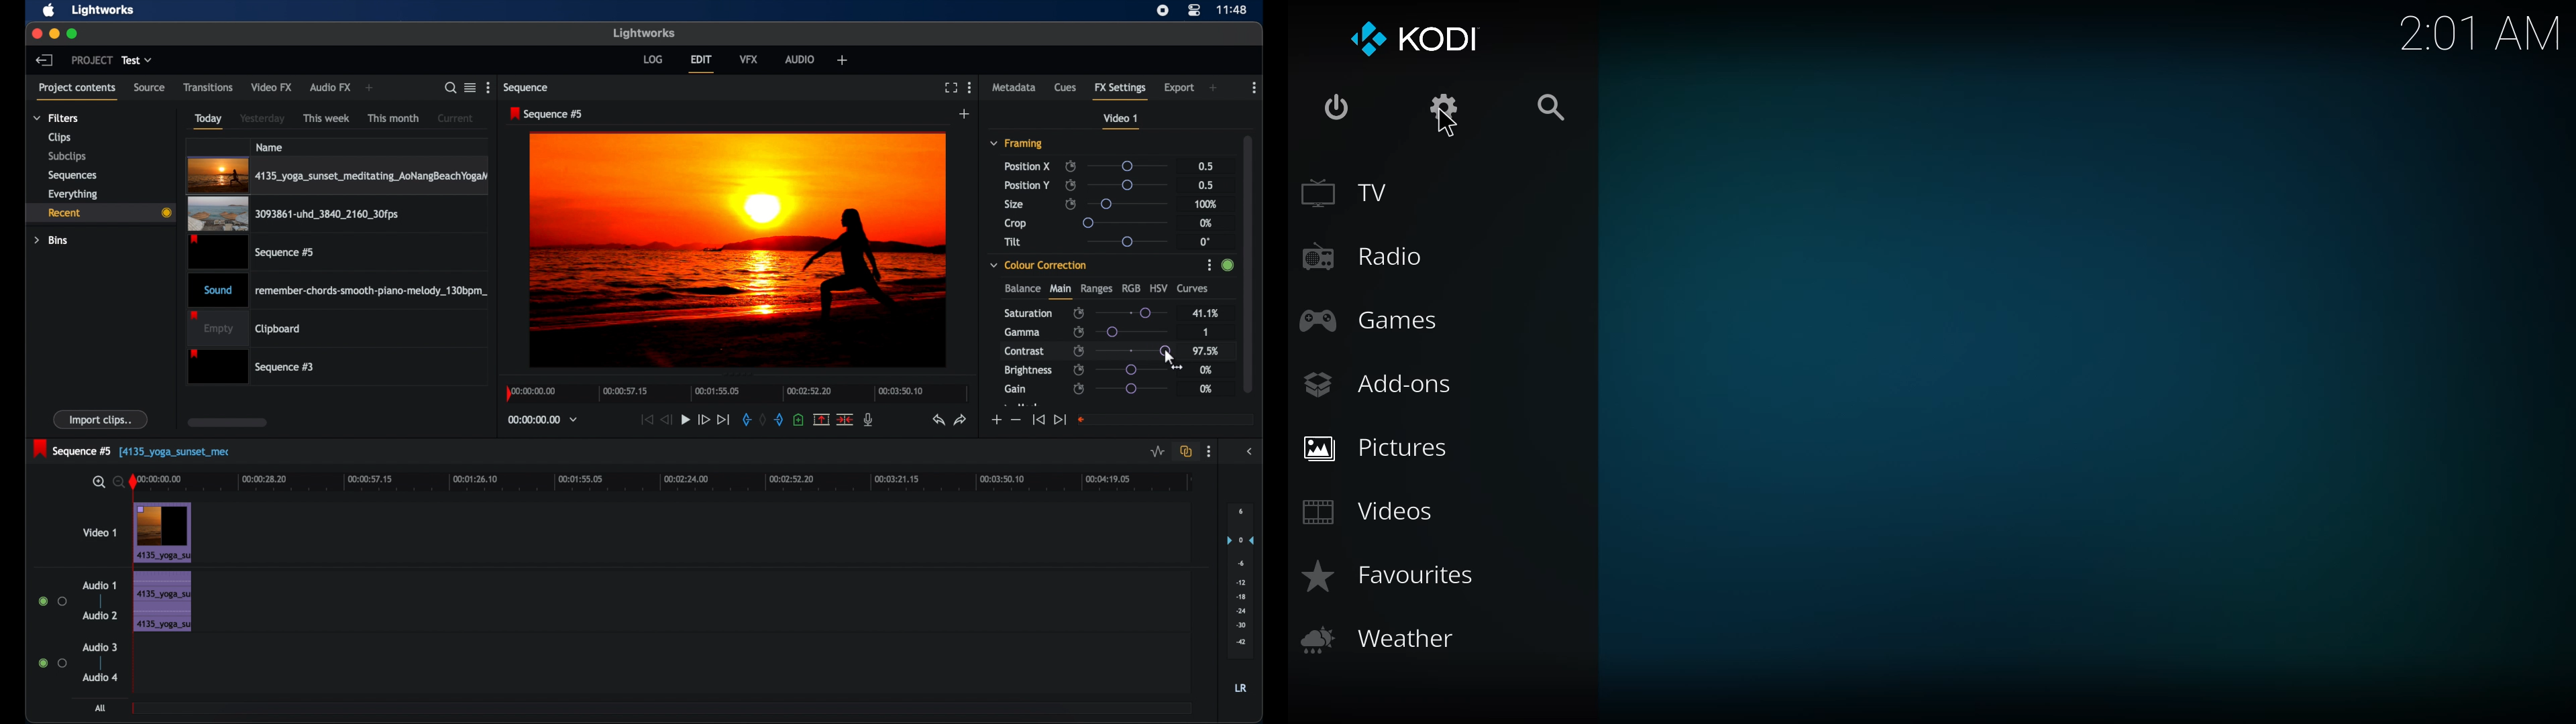 The image size is (2576, 728). I want to click on 0%, so click(1207, 223).